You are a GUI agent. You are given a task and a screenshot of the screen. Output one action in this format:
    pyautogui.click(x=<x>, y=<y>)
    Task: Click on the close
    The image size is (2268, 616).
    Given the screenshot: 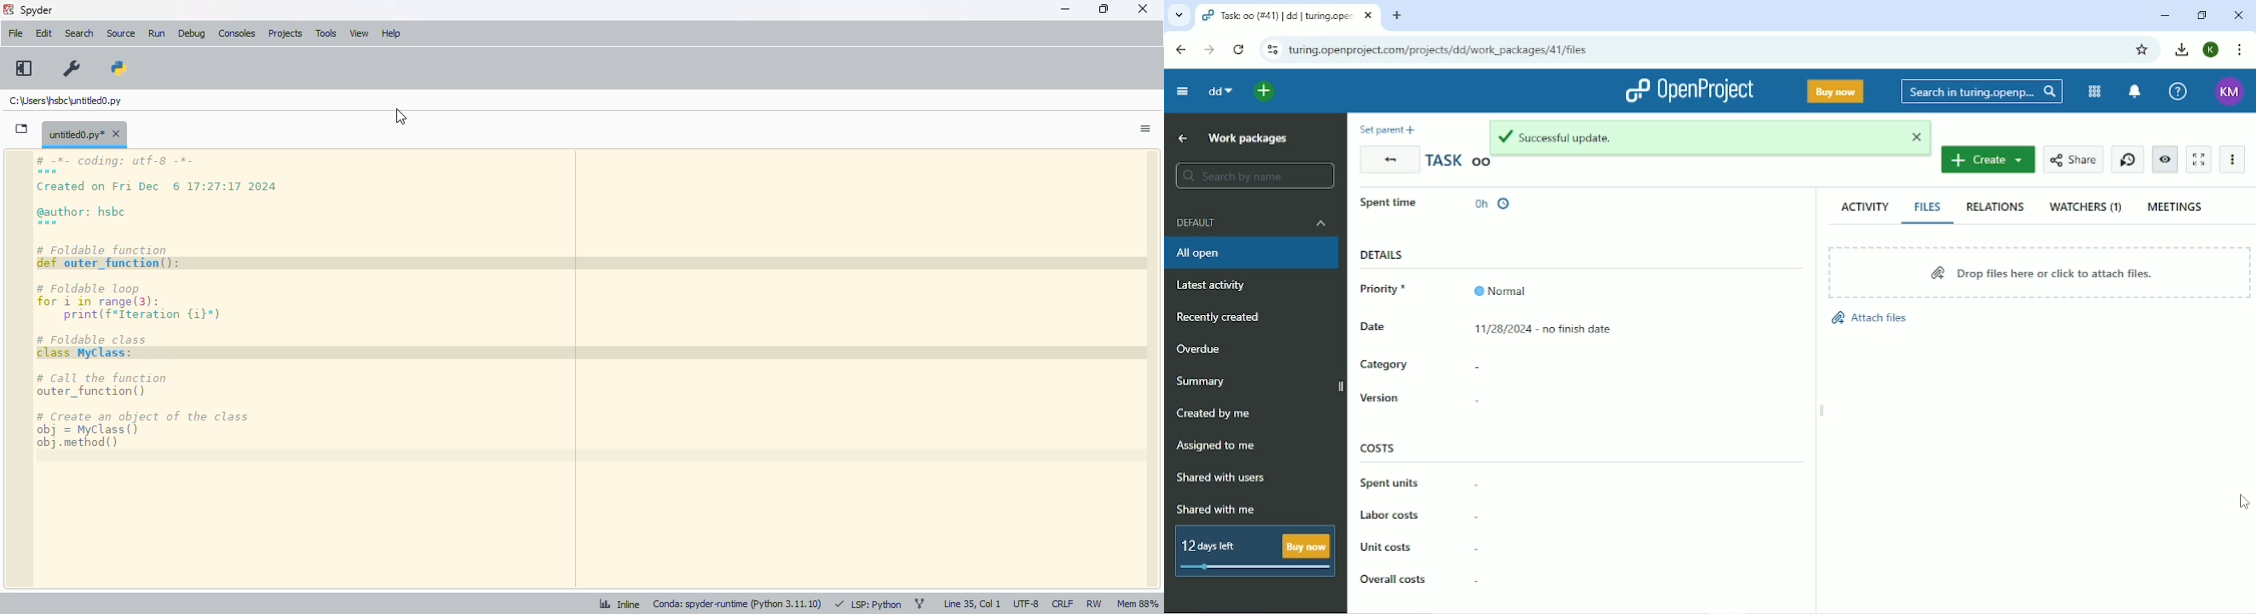 What is the action you would take?
    pyautogui.click(x=1145, y=9)
    